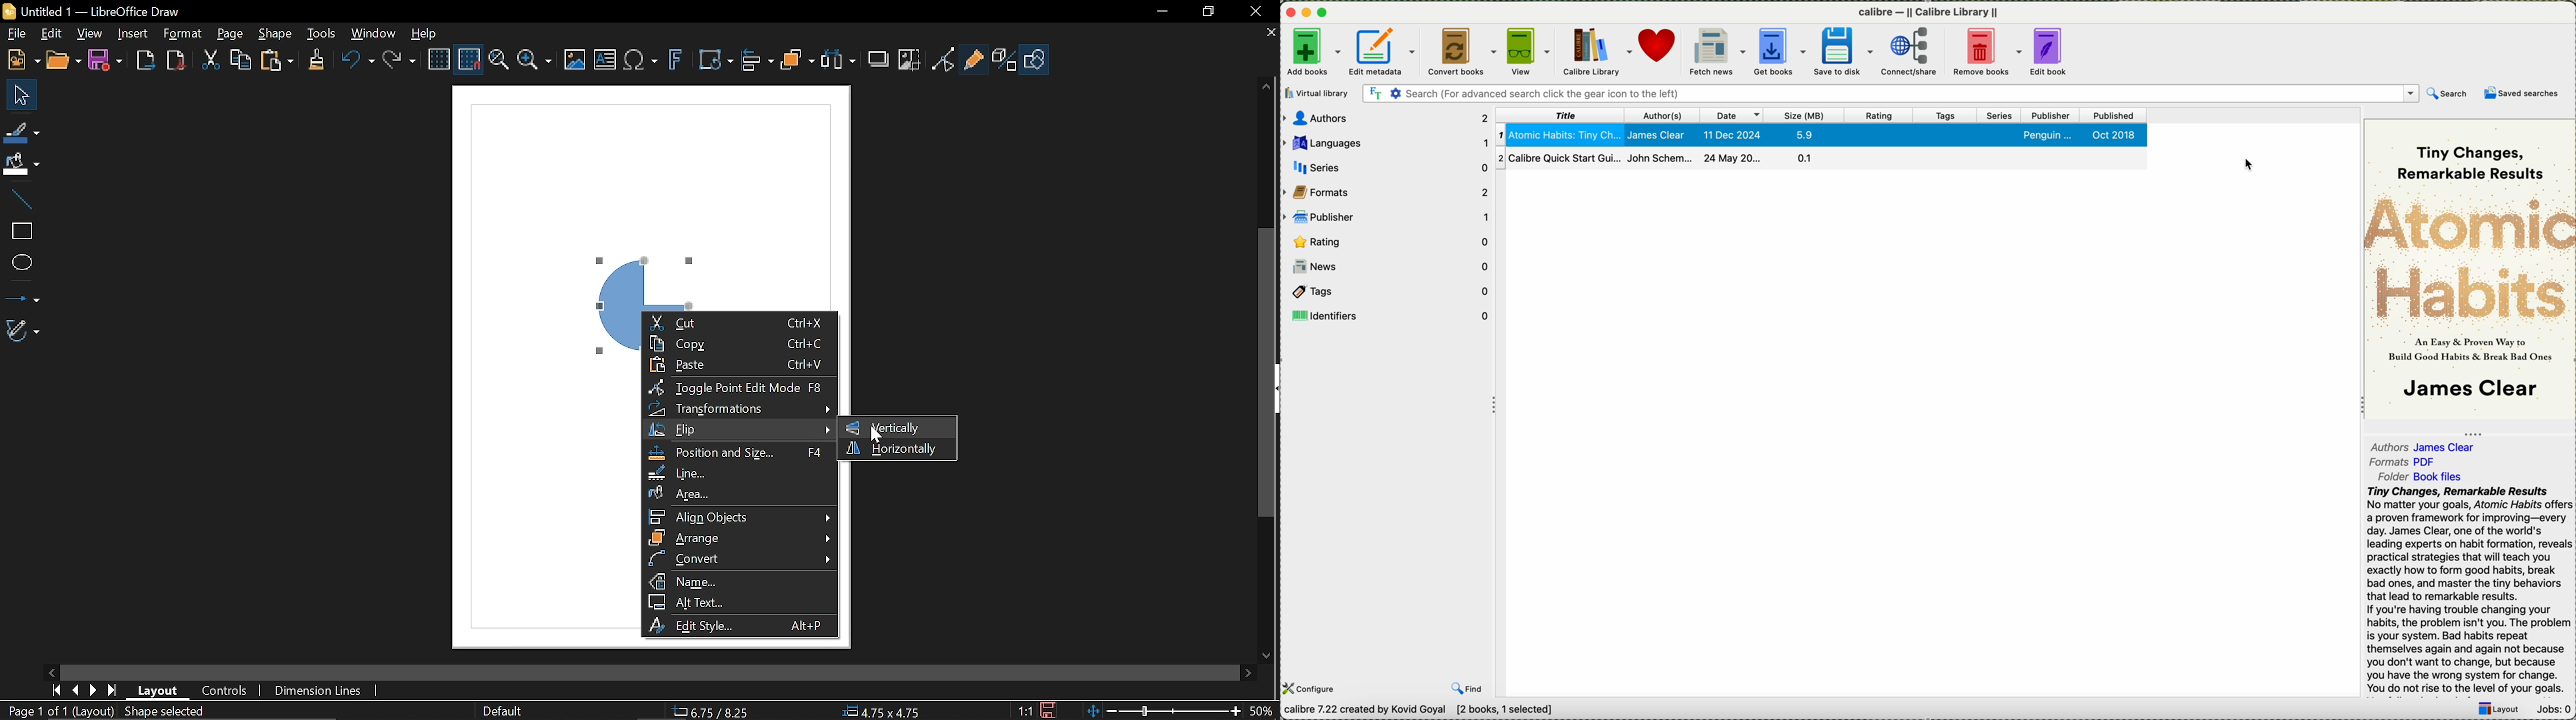 Image resolution: width=2576 pixels, height=728 pixels. Describe the element at coordinates (114, 691) in the screenshot. I see `last page` at that location.